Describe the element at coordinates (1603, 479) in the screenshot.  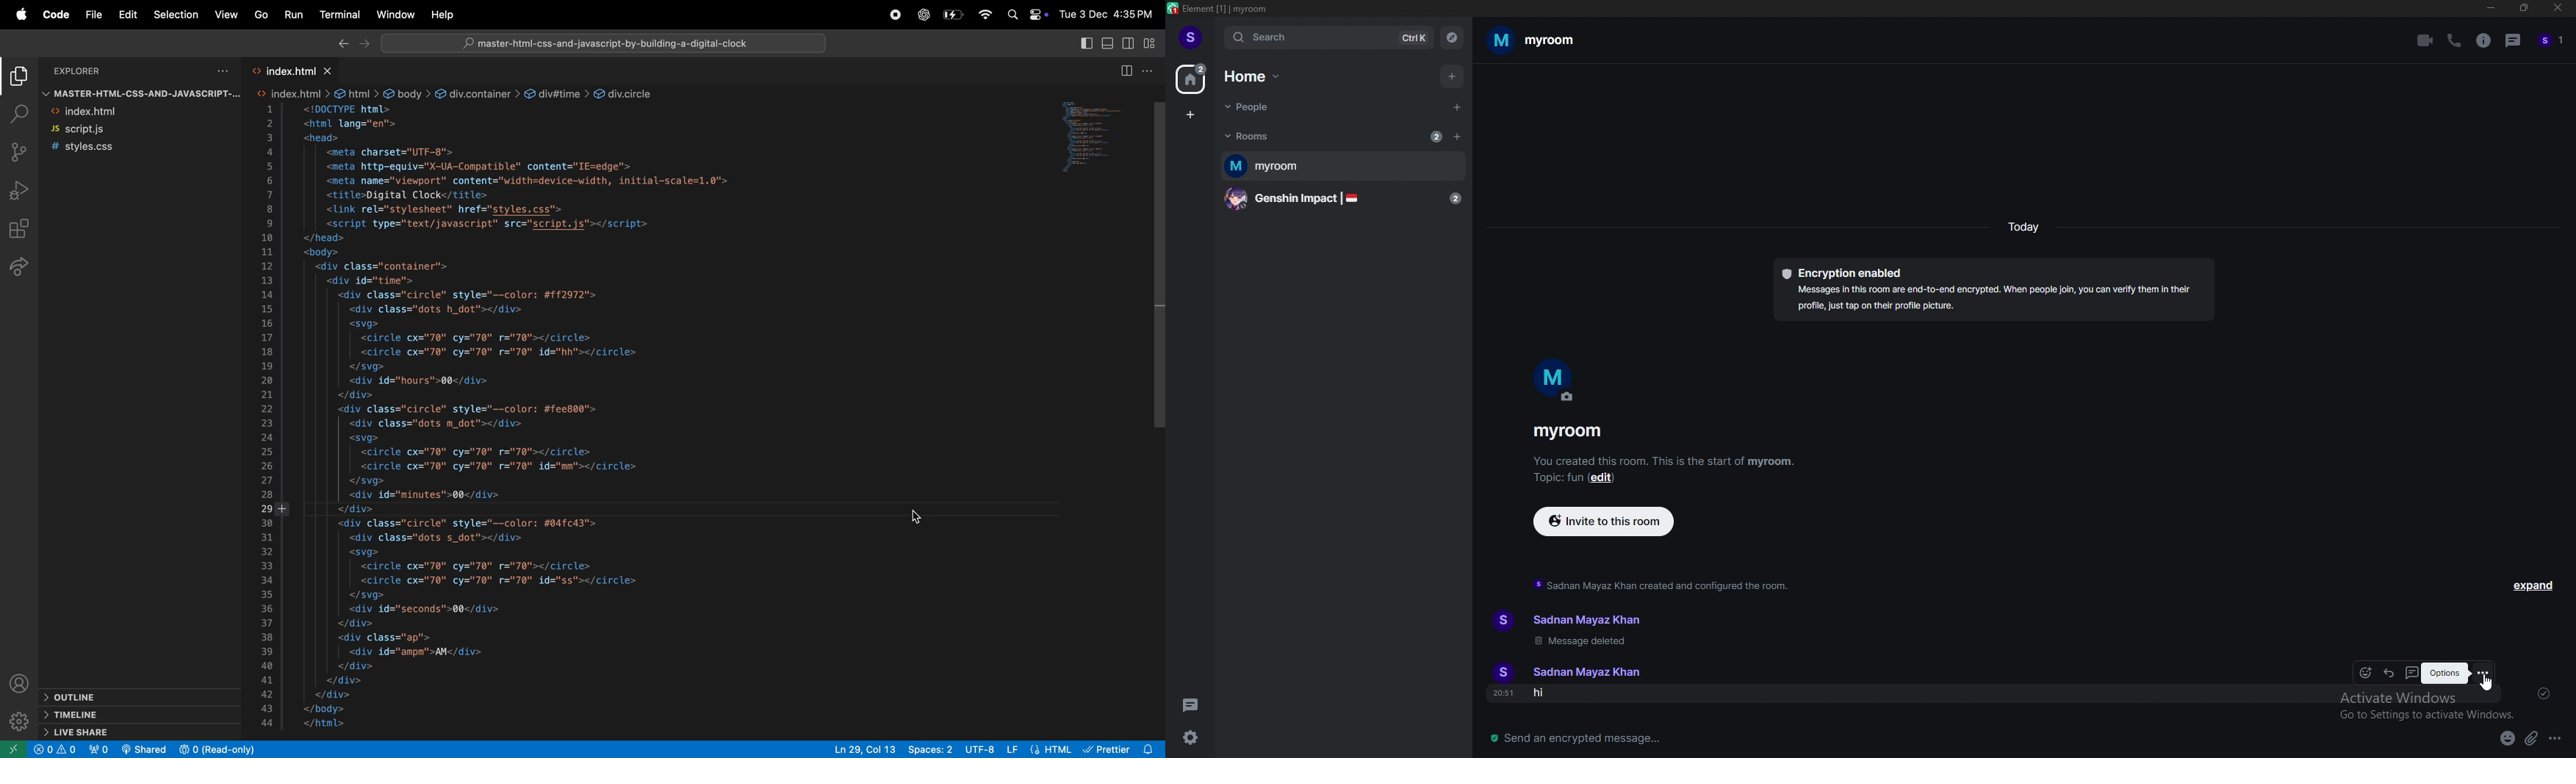
I see `edit` at that location.